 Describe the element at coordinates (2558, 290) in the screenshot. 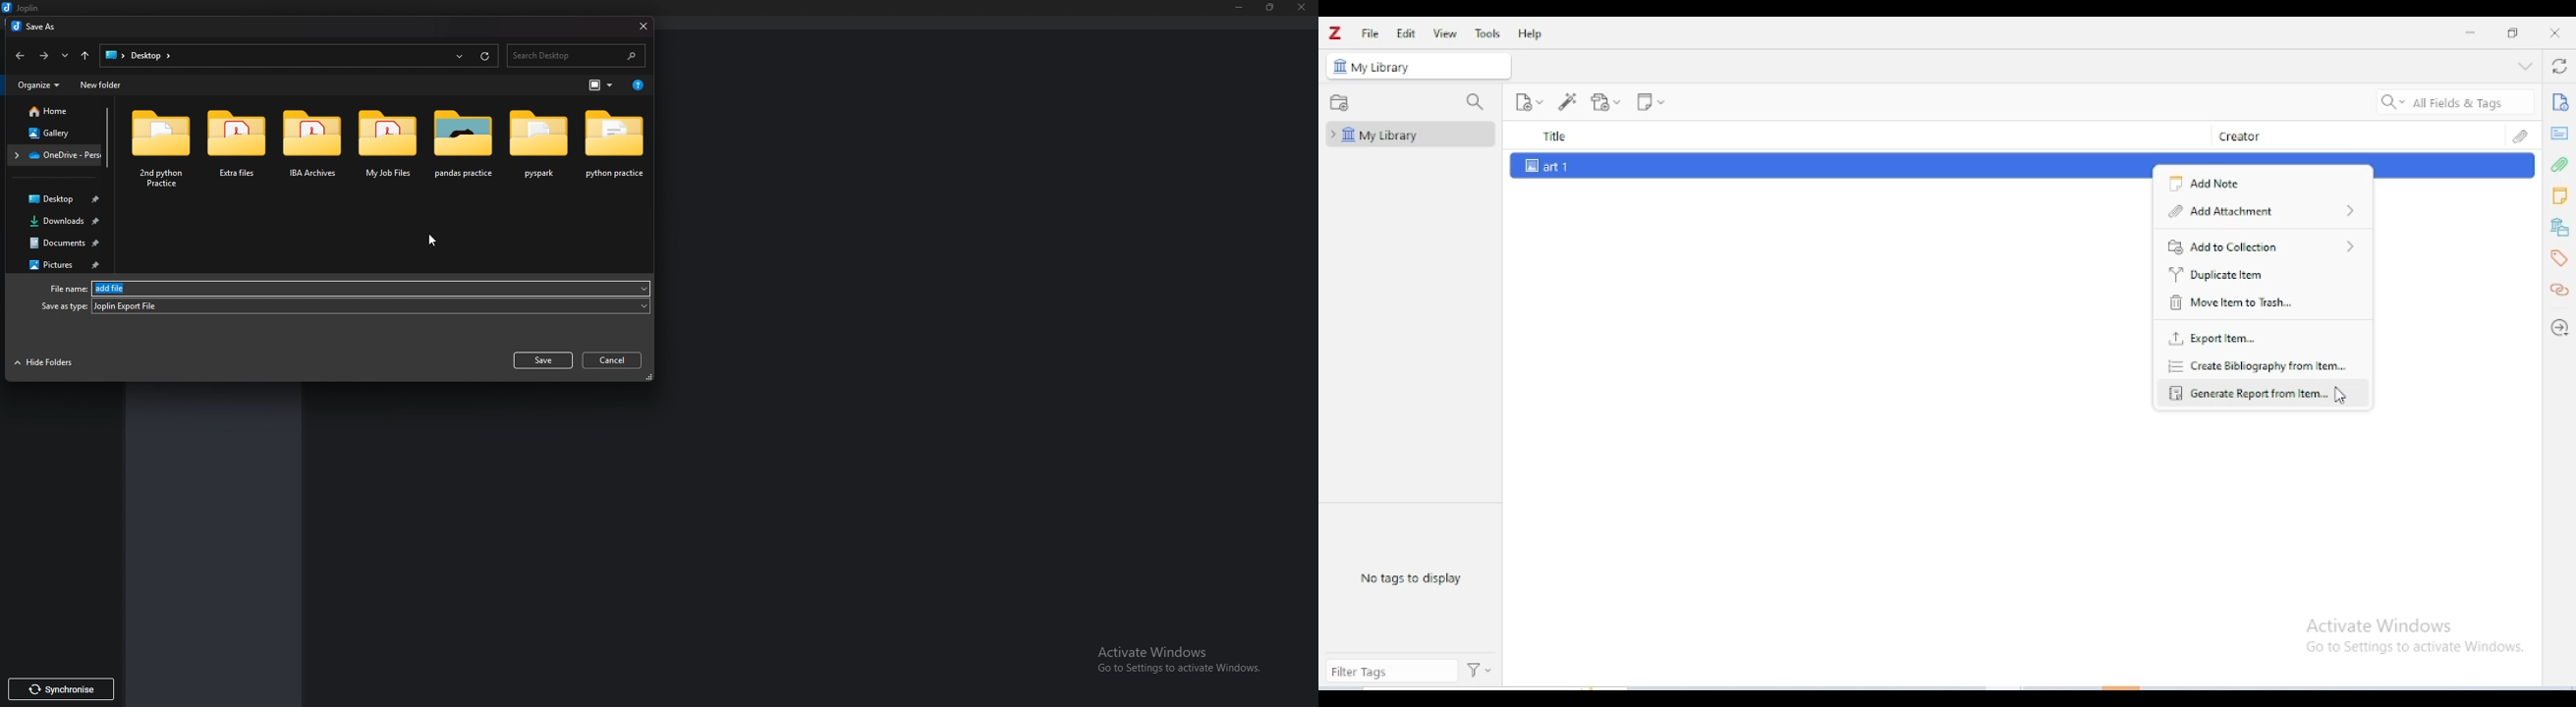

I see `related` at that location.